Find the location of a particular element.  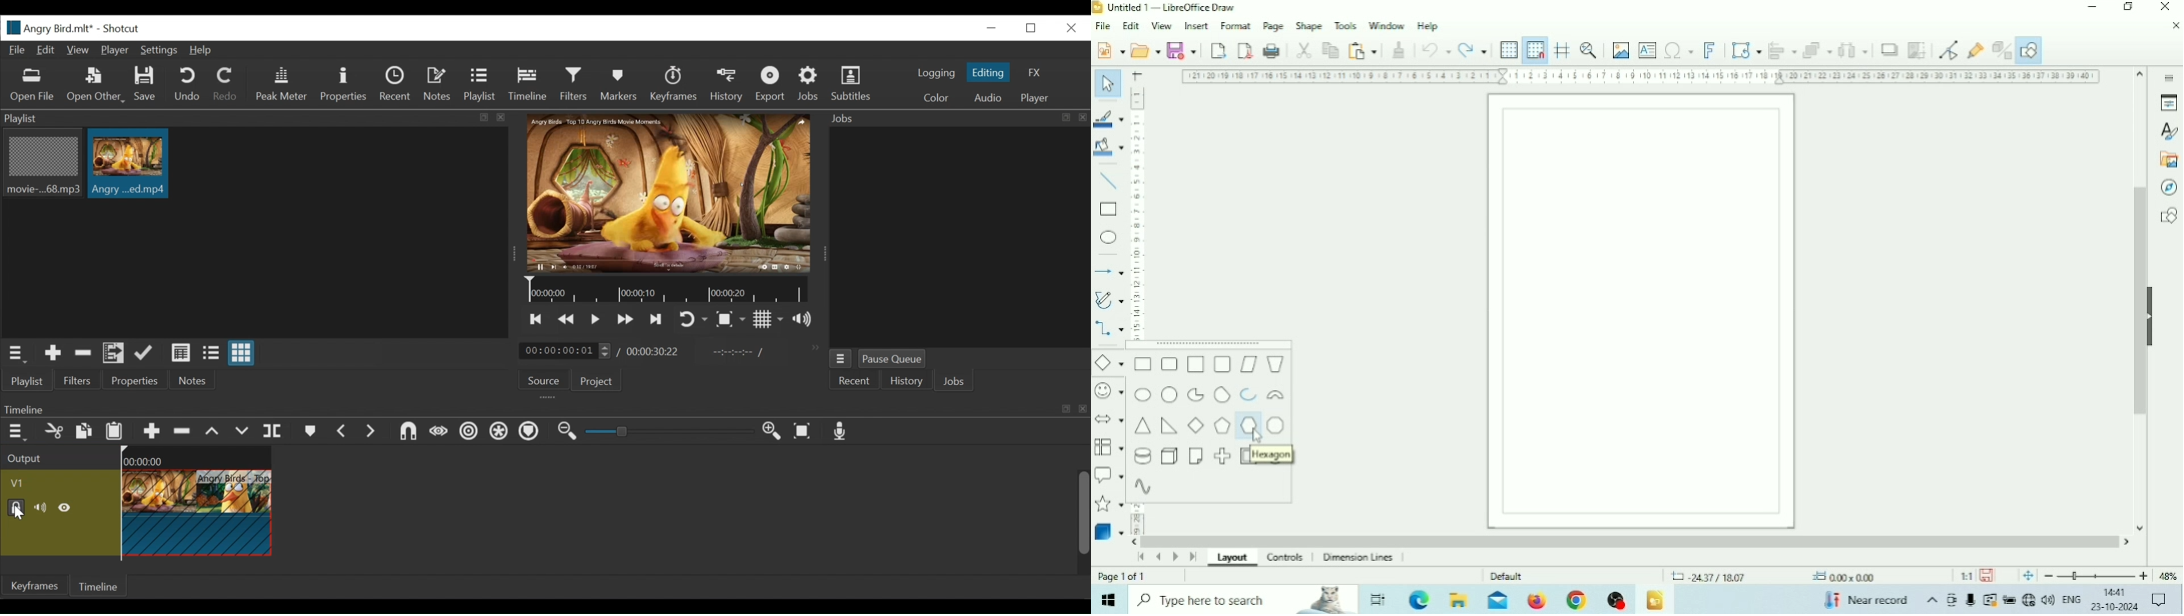

Scroll to first page is located at coordinates (1141, 558).